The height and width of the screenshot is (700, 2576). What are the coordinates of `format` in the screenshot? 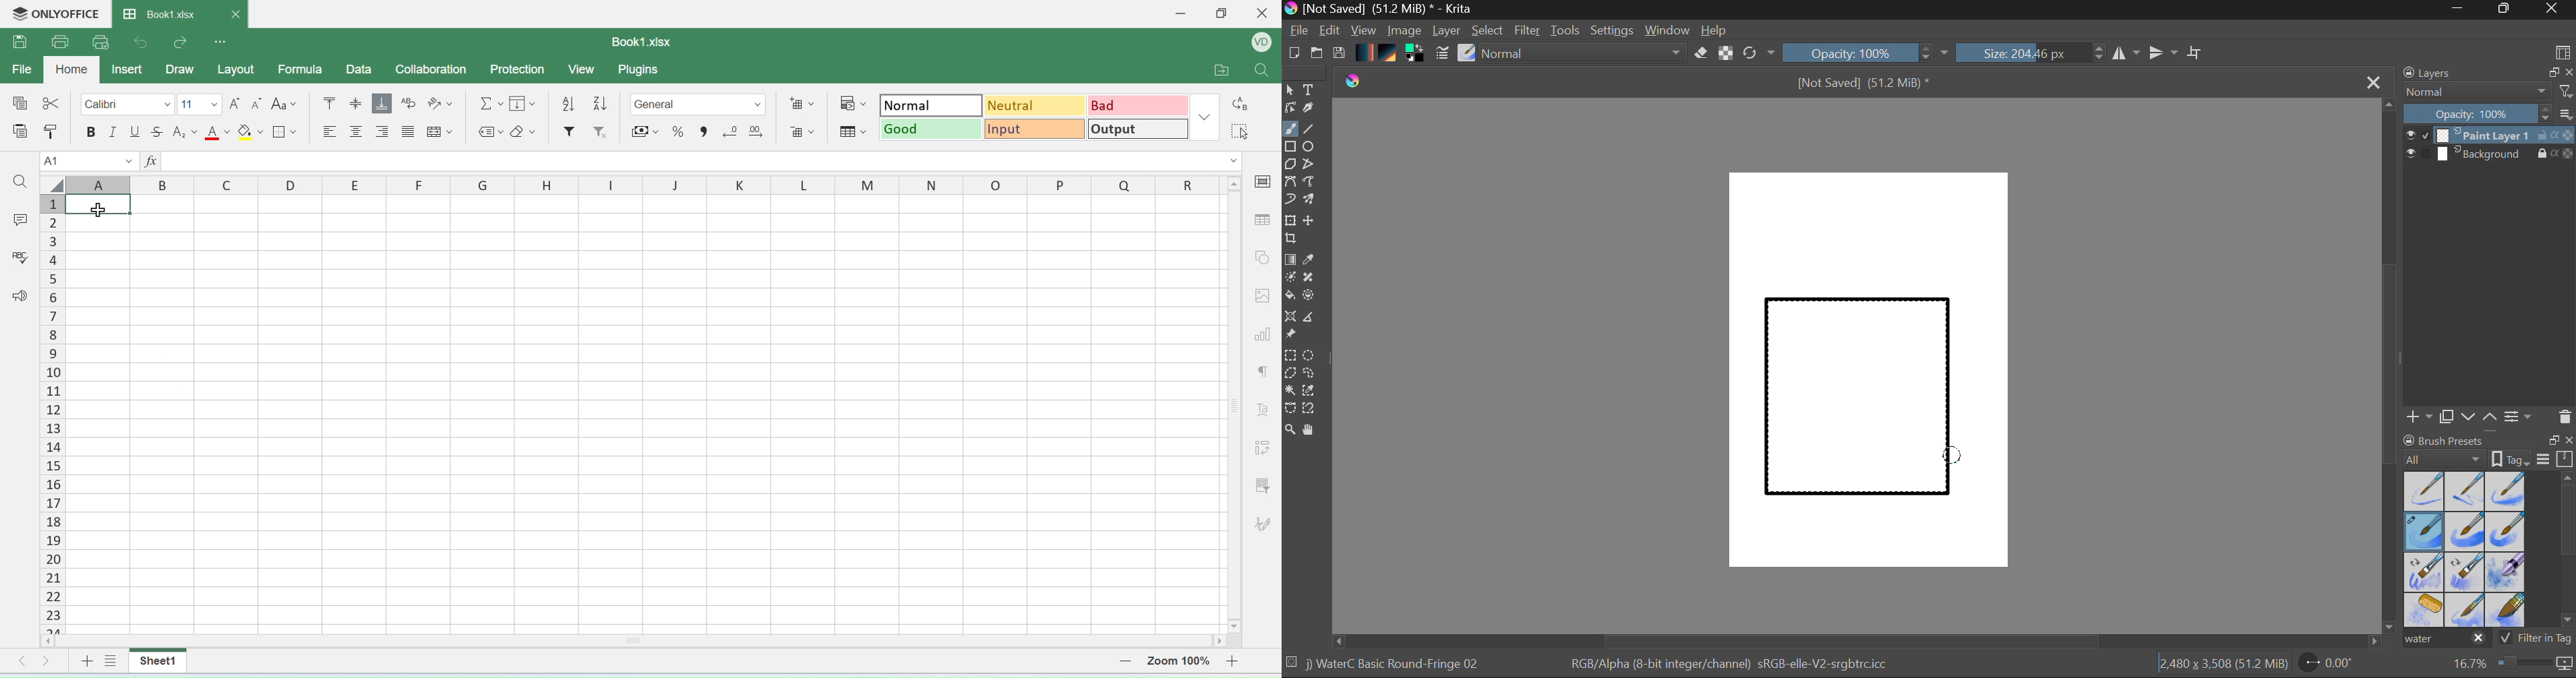 It's located at (698, 104).